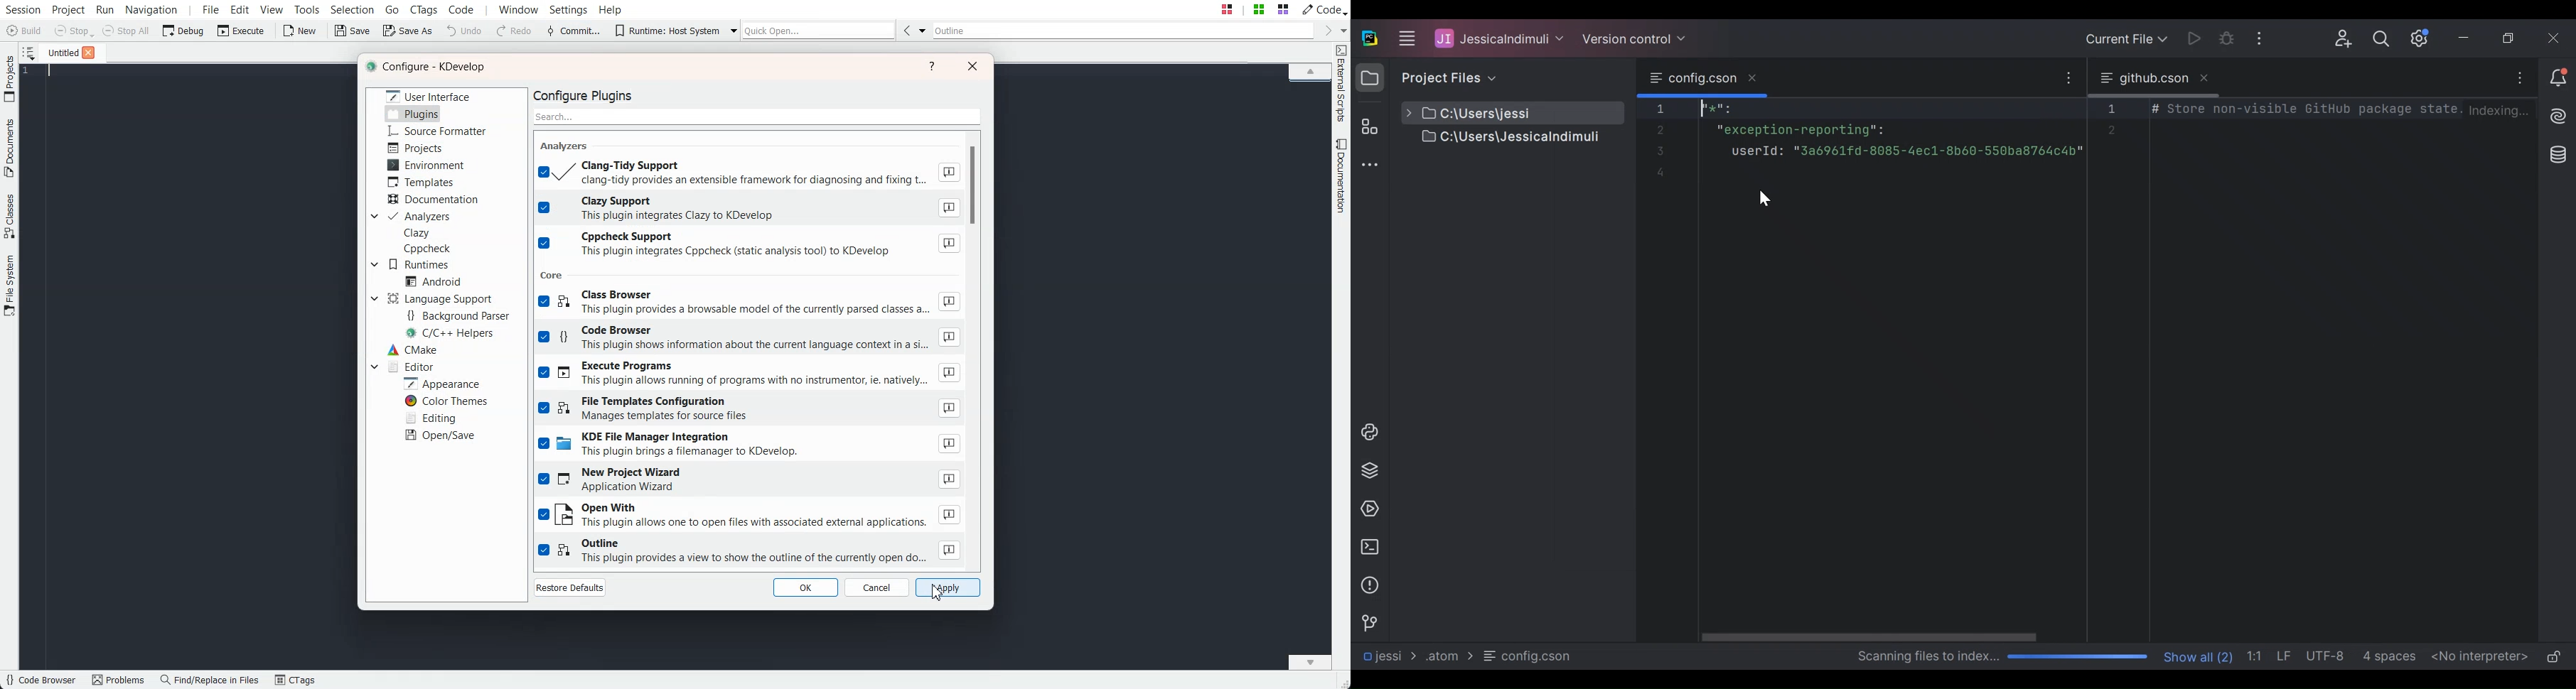  I want to click on Close, so click(2556, 38).